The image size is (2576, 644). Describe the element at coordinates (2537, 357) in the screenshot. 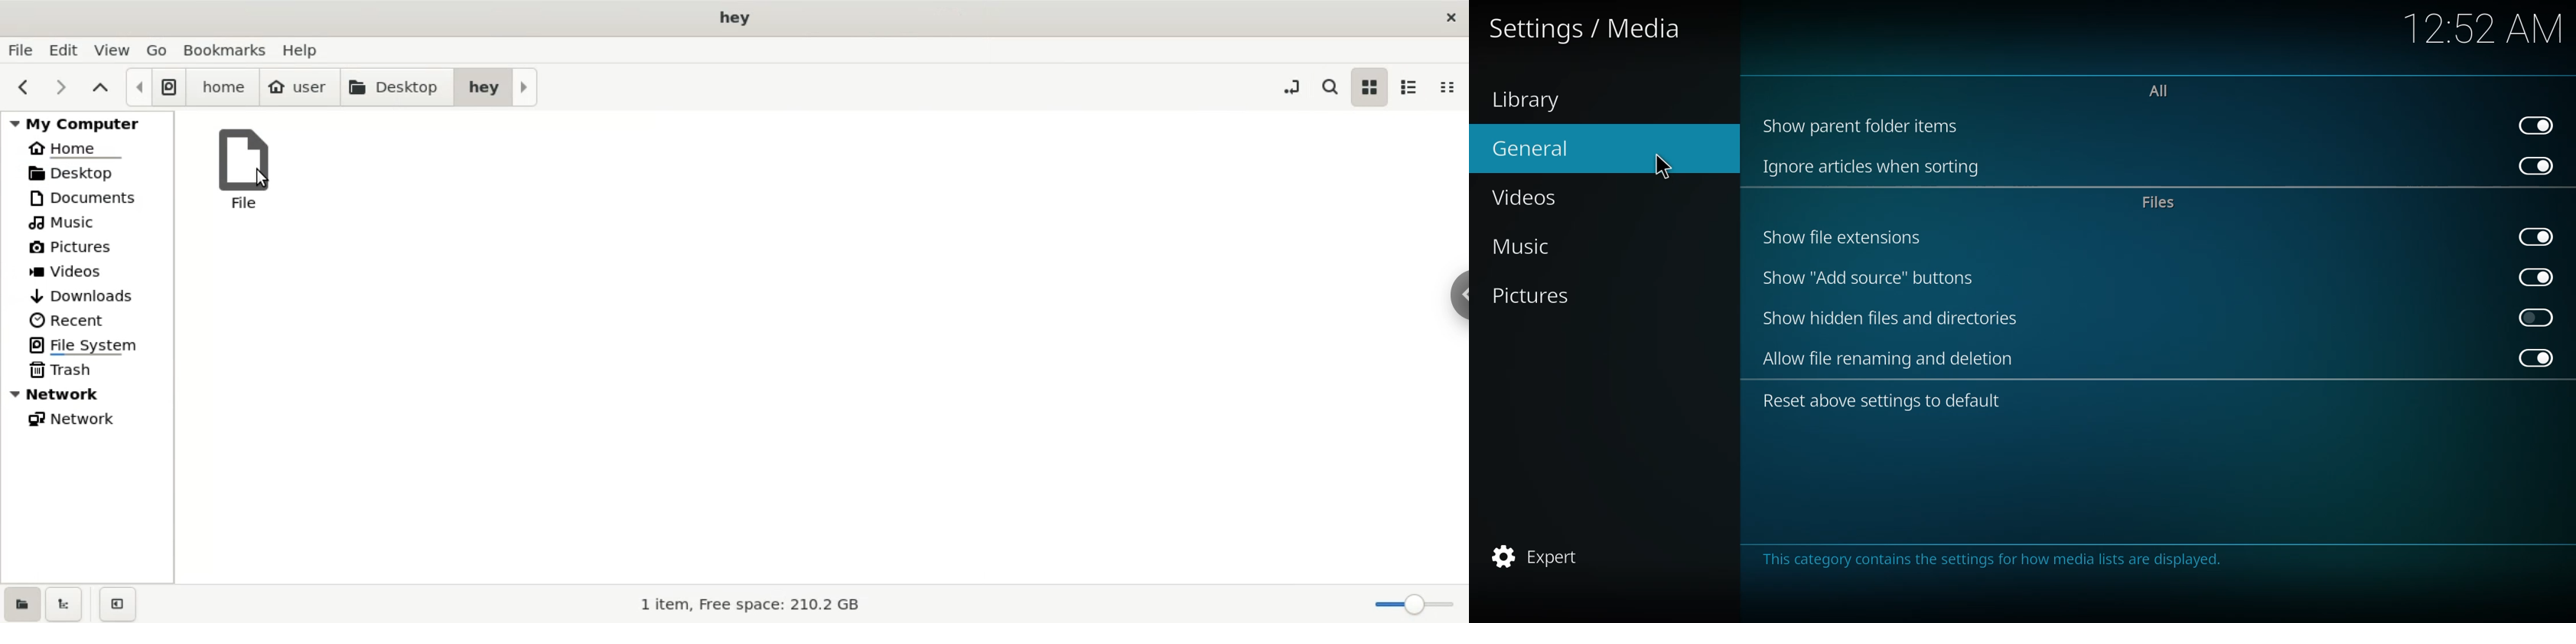

I see `enabled` at that location.